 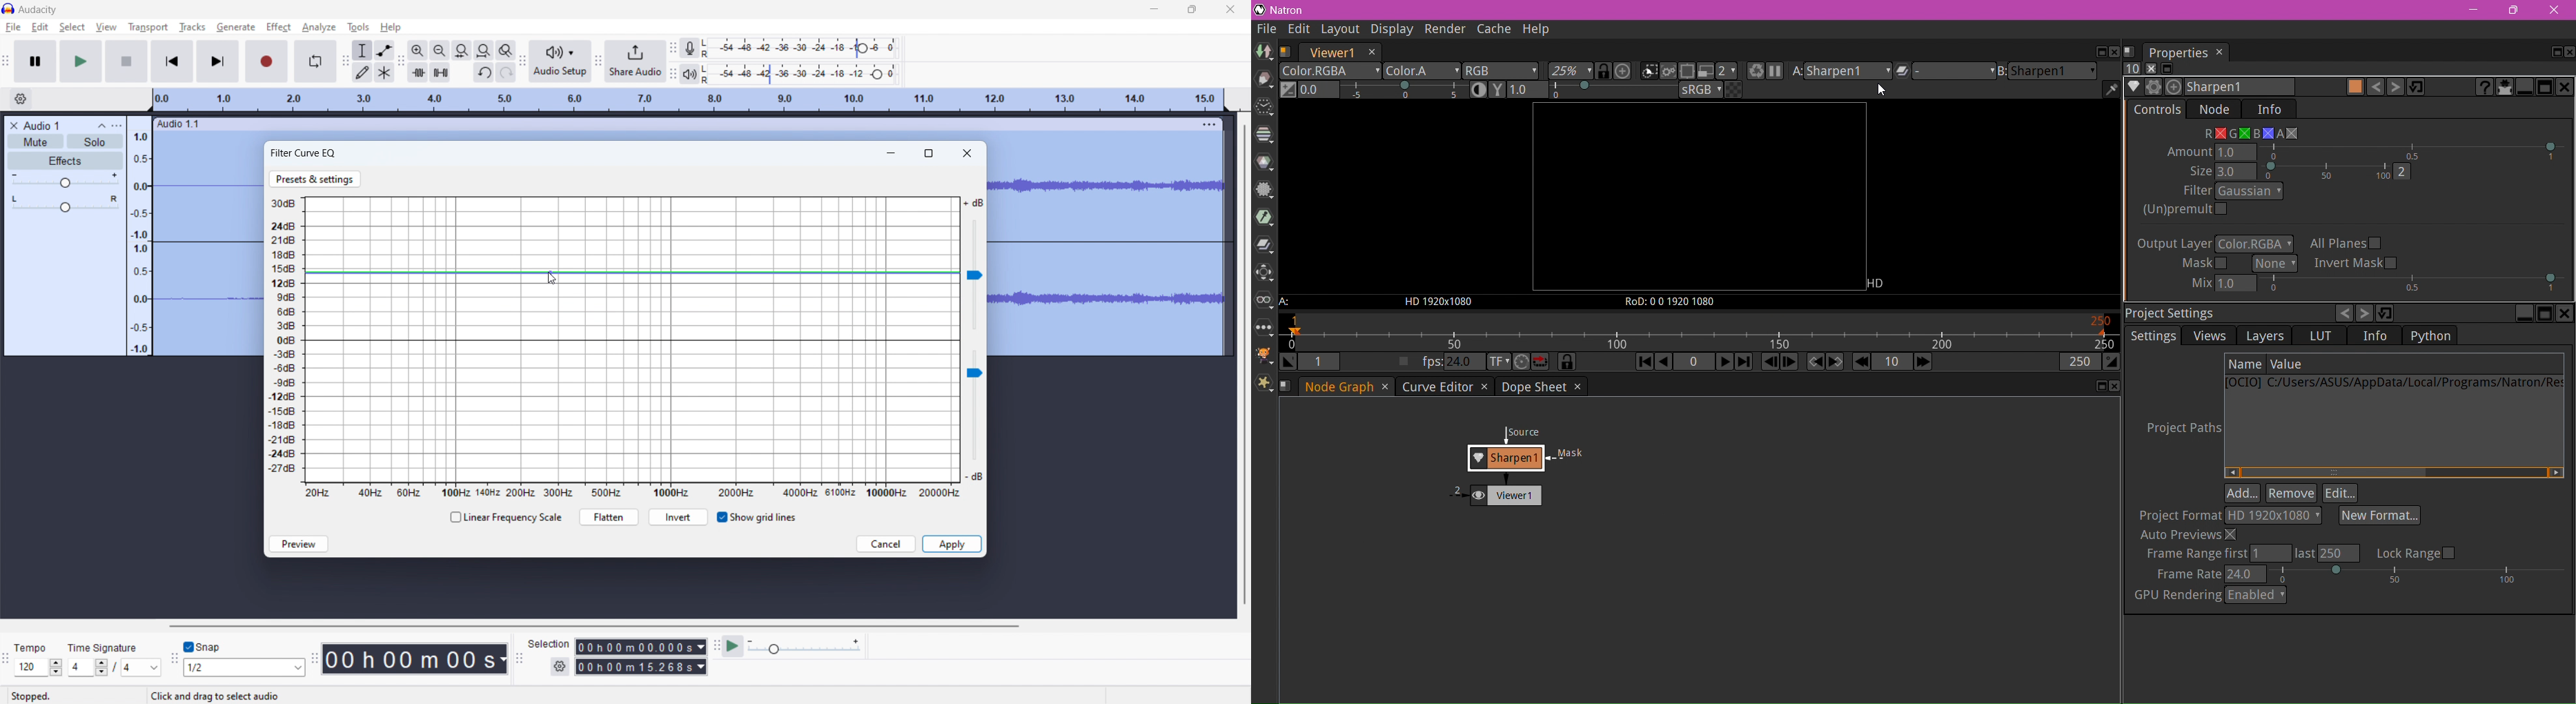 What do you see at coordinates (35, 141) in the screenshot?
I see `mute` at bounding box center [35, 141].